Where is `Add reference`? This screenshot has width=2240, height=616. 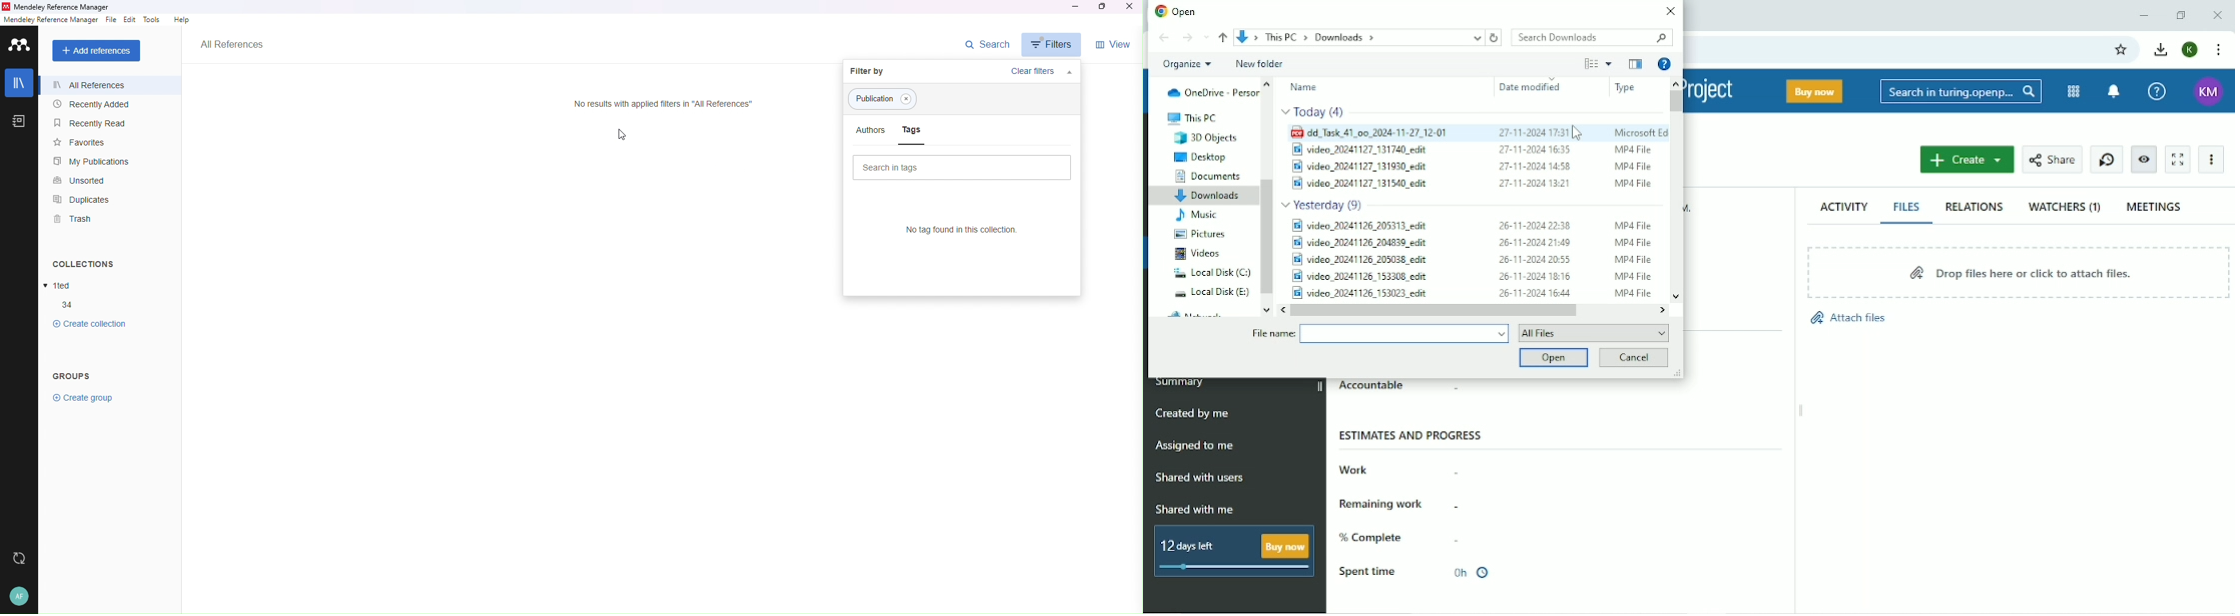
Add reference is located at coordinates (99, 51).